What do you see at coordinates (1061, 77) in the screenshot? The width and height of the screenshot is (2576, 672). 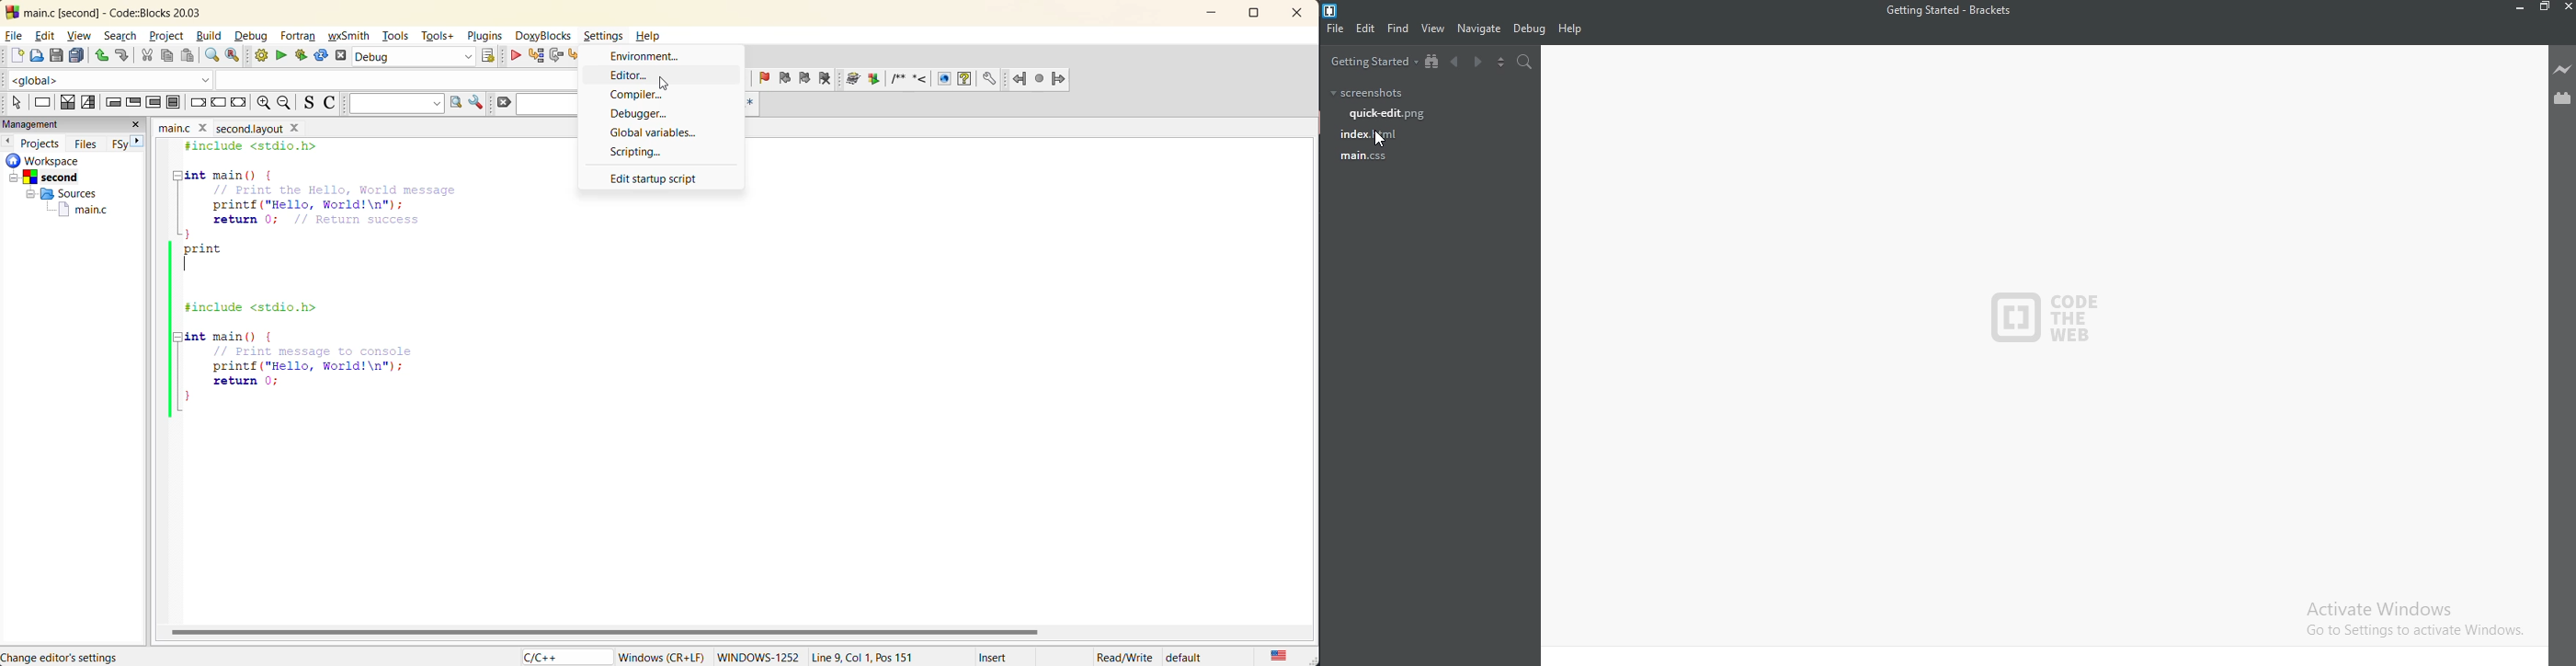 I see `Jump forward` at bounding box center [1061, 77].